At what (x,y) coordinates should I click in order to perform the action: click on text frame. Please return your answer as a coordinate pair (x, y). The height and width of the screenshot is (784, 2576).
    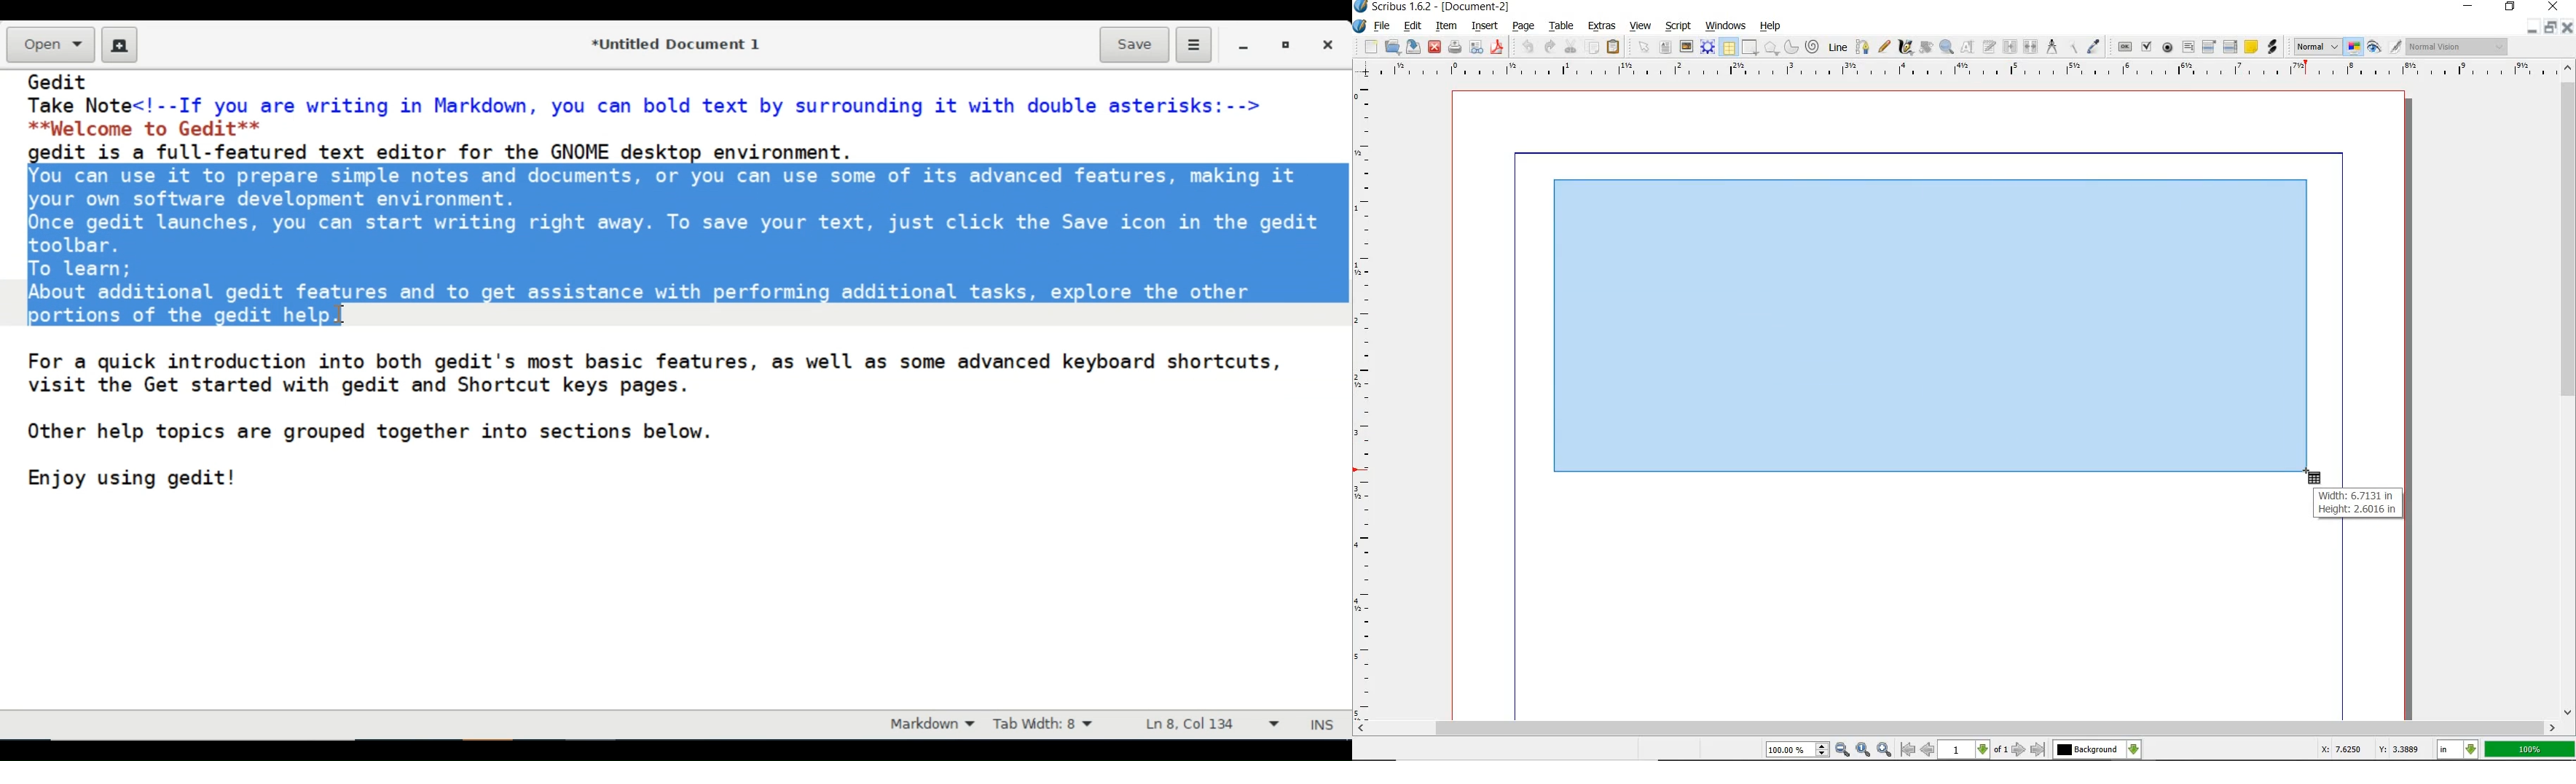
    Looking at the image, I should click on (1666, 47).